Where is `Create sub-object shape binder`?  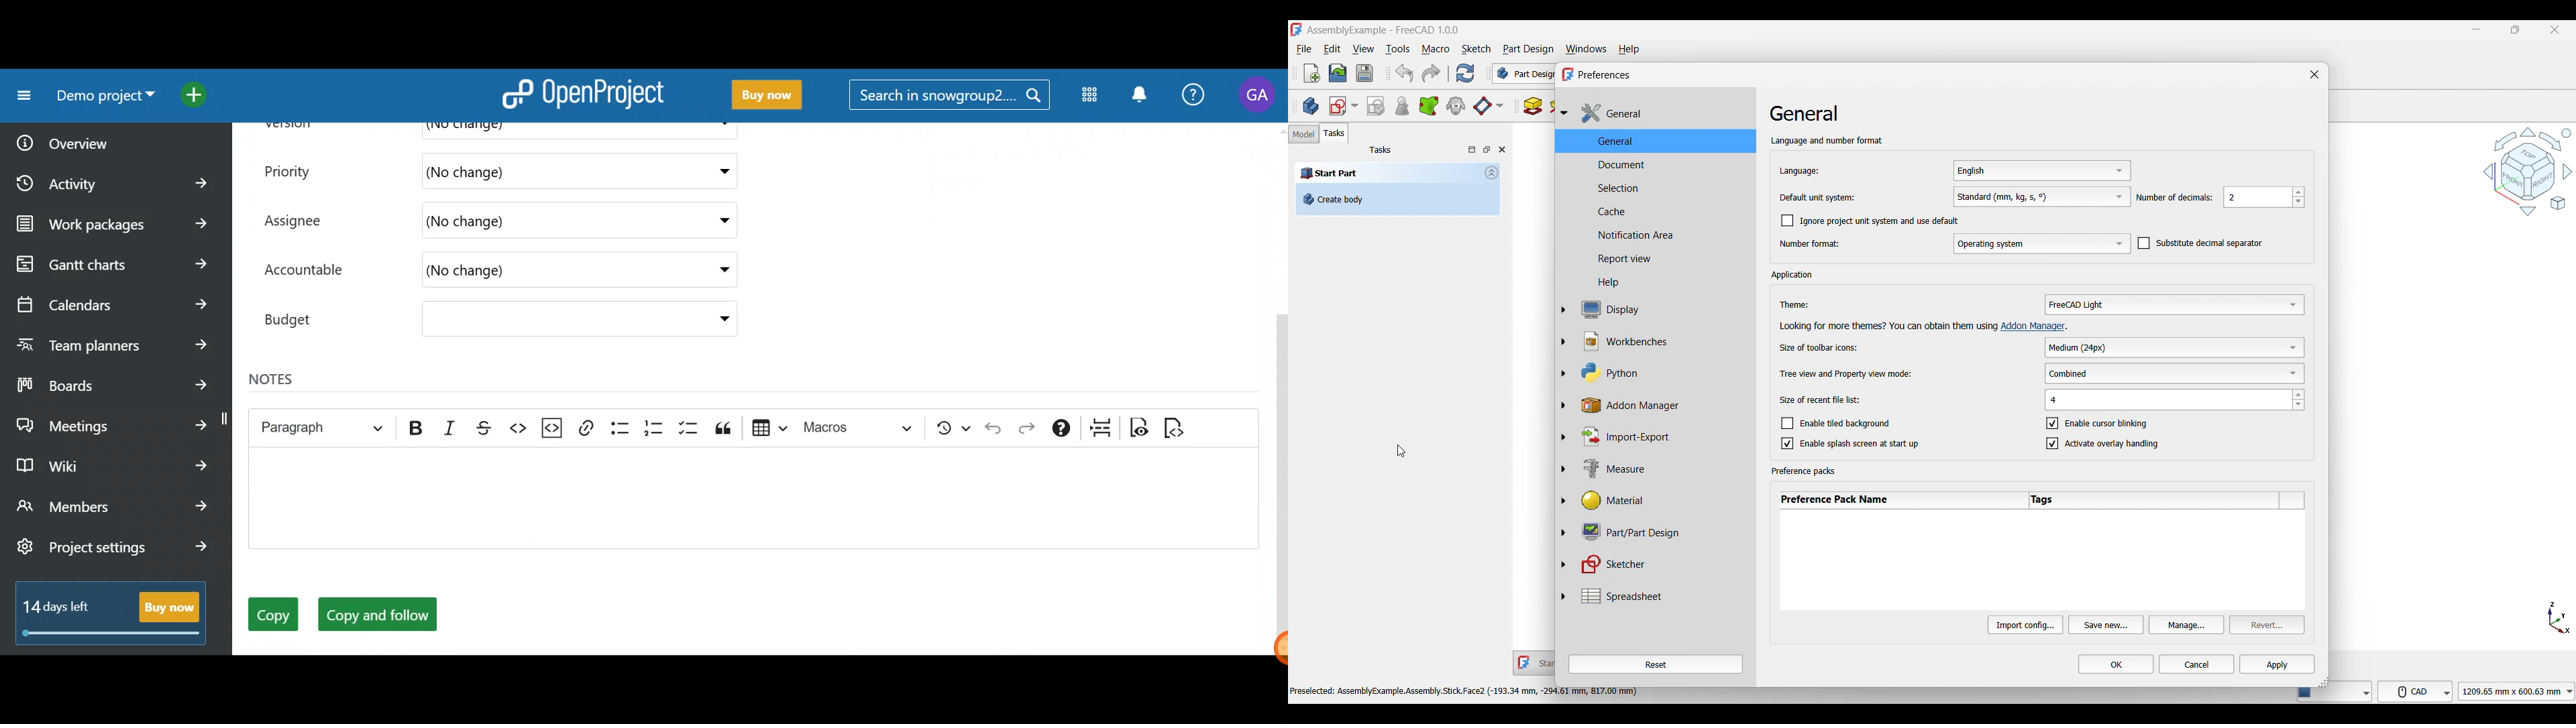
Create sub-object shape binder is located at coordinates (1429, 105).